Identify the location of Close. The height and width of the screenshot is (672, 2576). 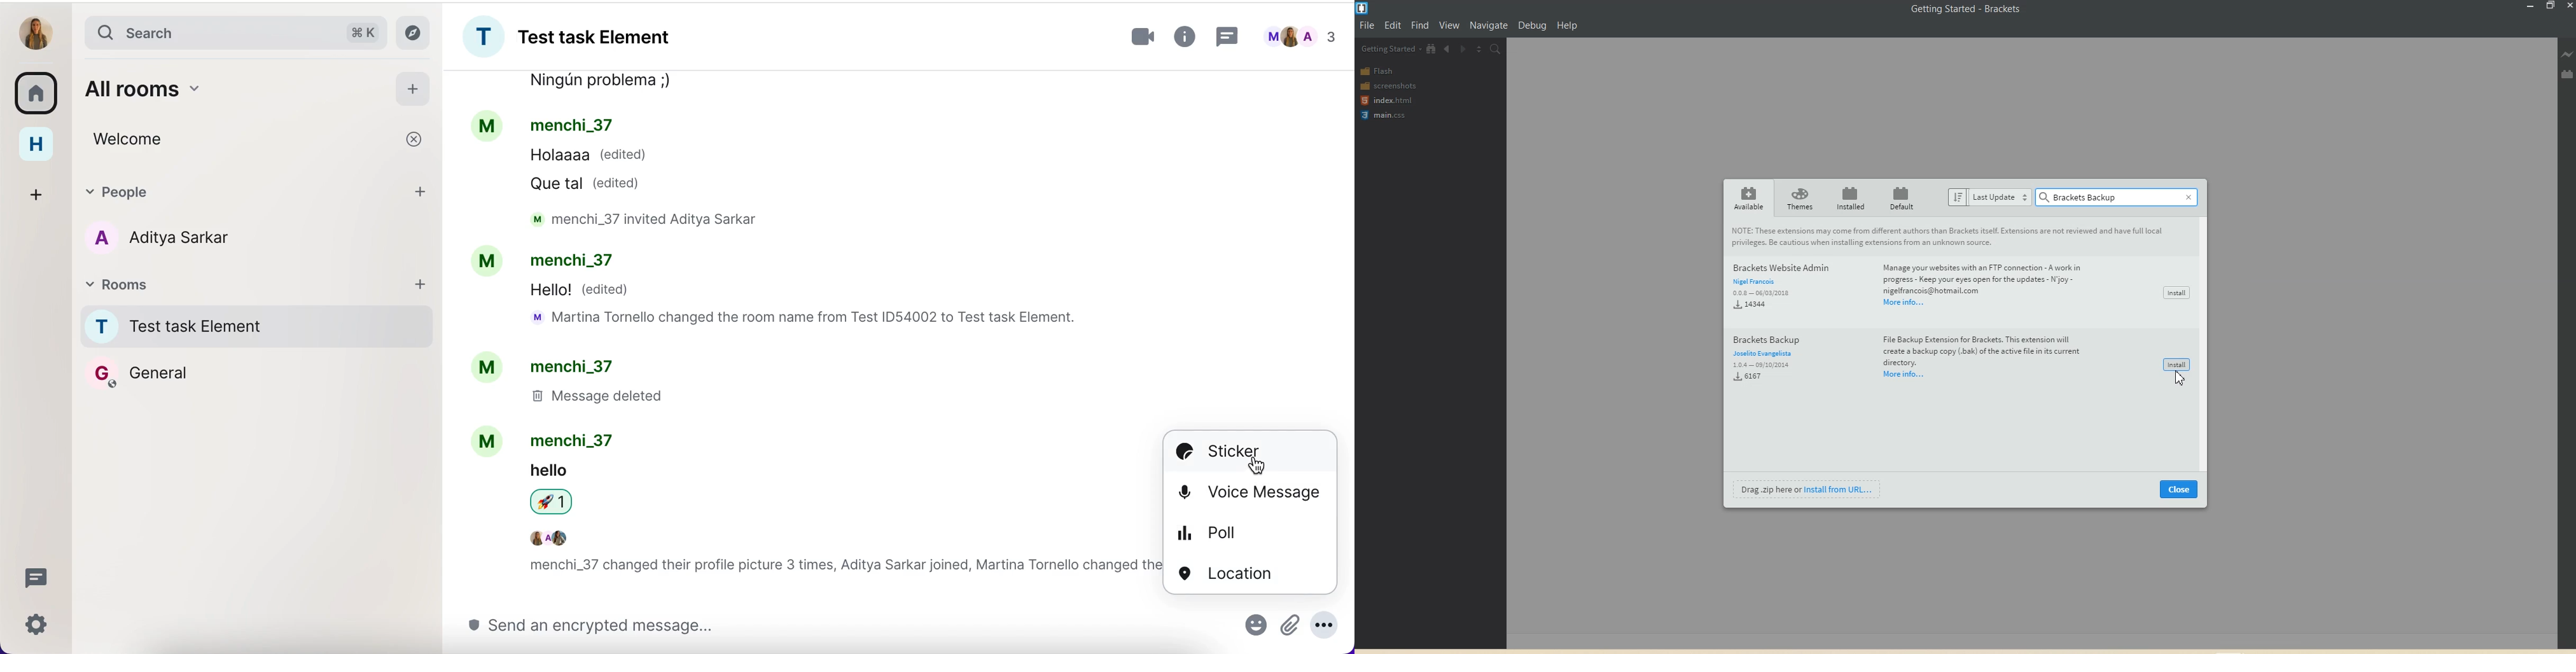
(2180, 489).